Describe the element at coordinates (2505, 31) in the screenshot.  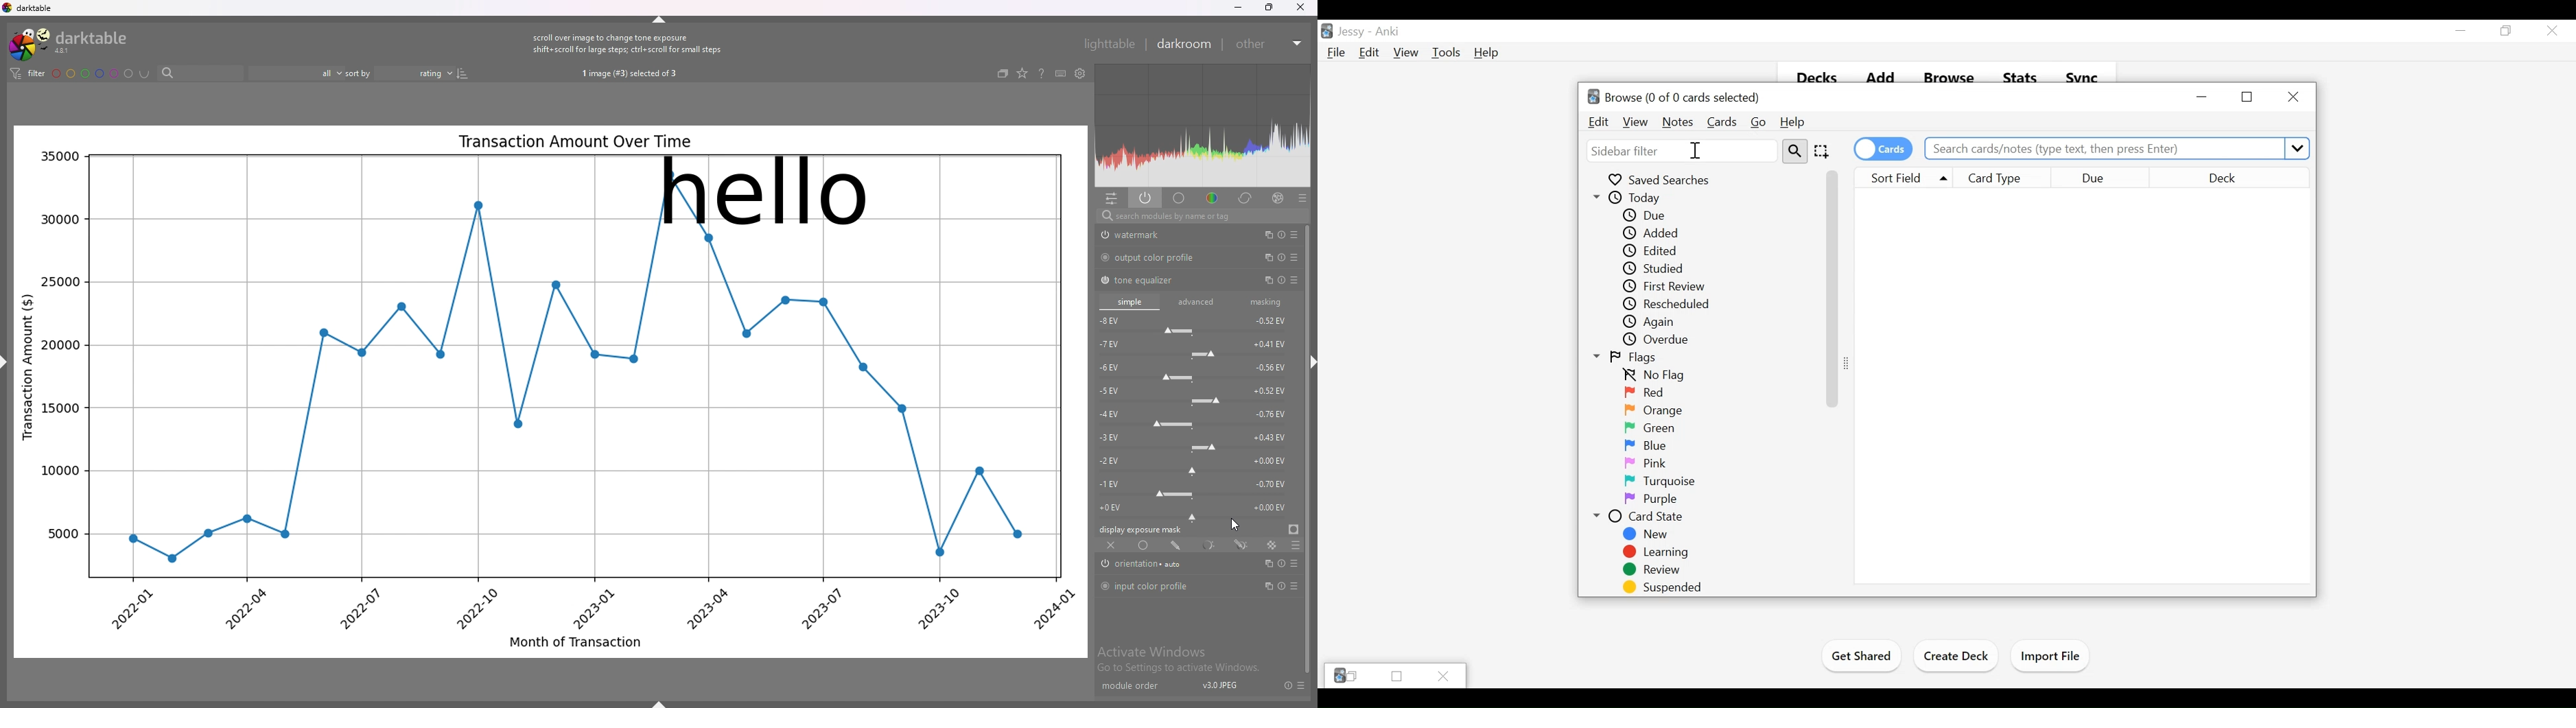
I see `Restore` at that location.